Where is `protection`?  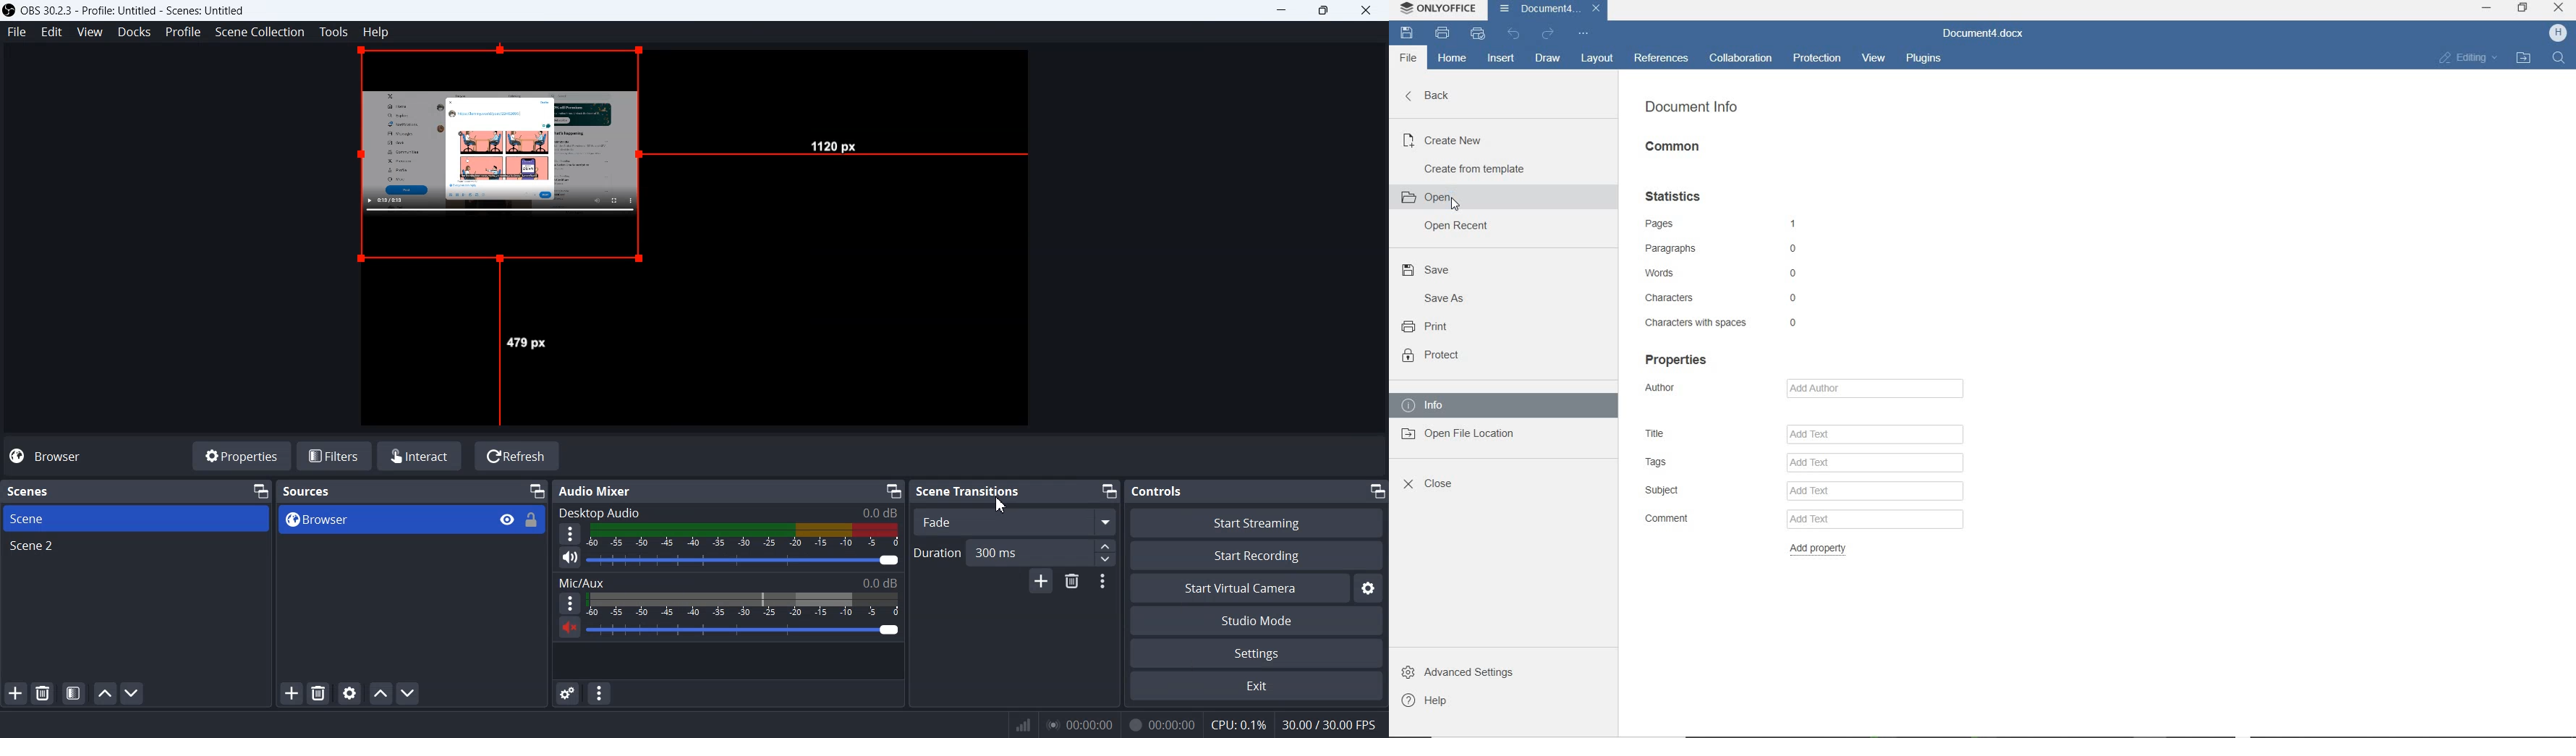
protection is located at coordinates (1816, 57).